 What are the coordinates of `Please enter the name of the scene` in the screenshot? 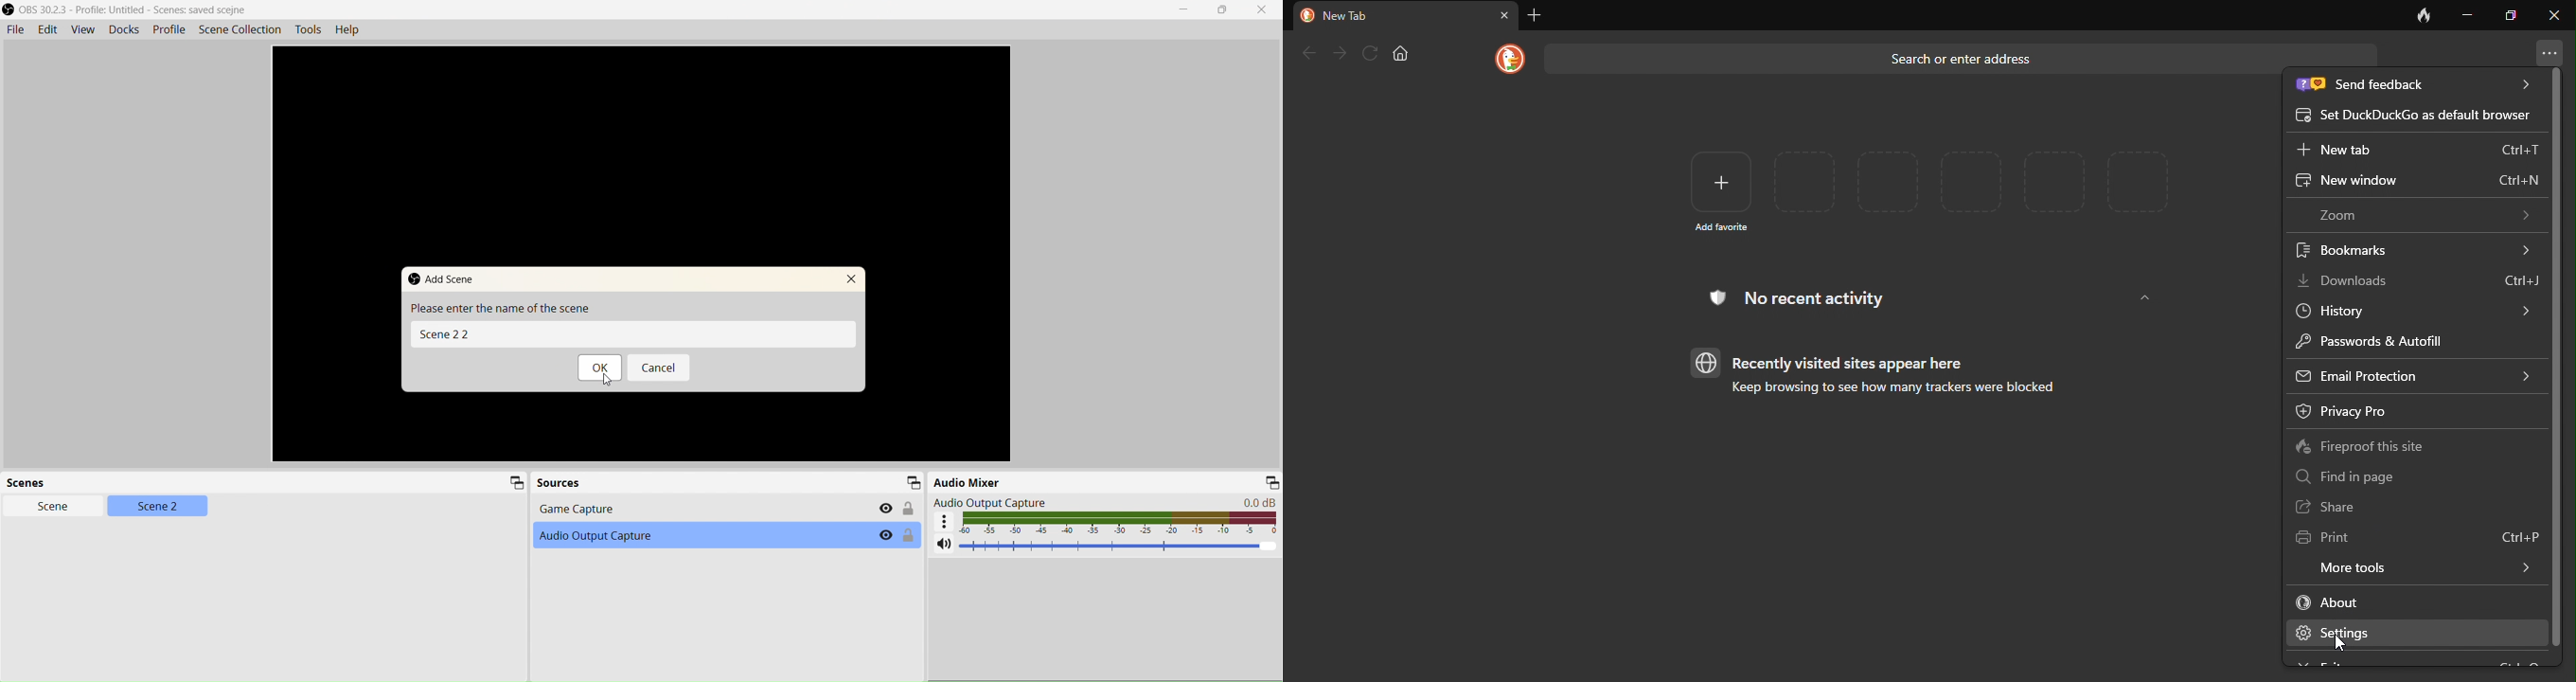 It's located at (499, 308).